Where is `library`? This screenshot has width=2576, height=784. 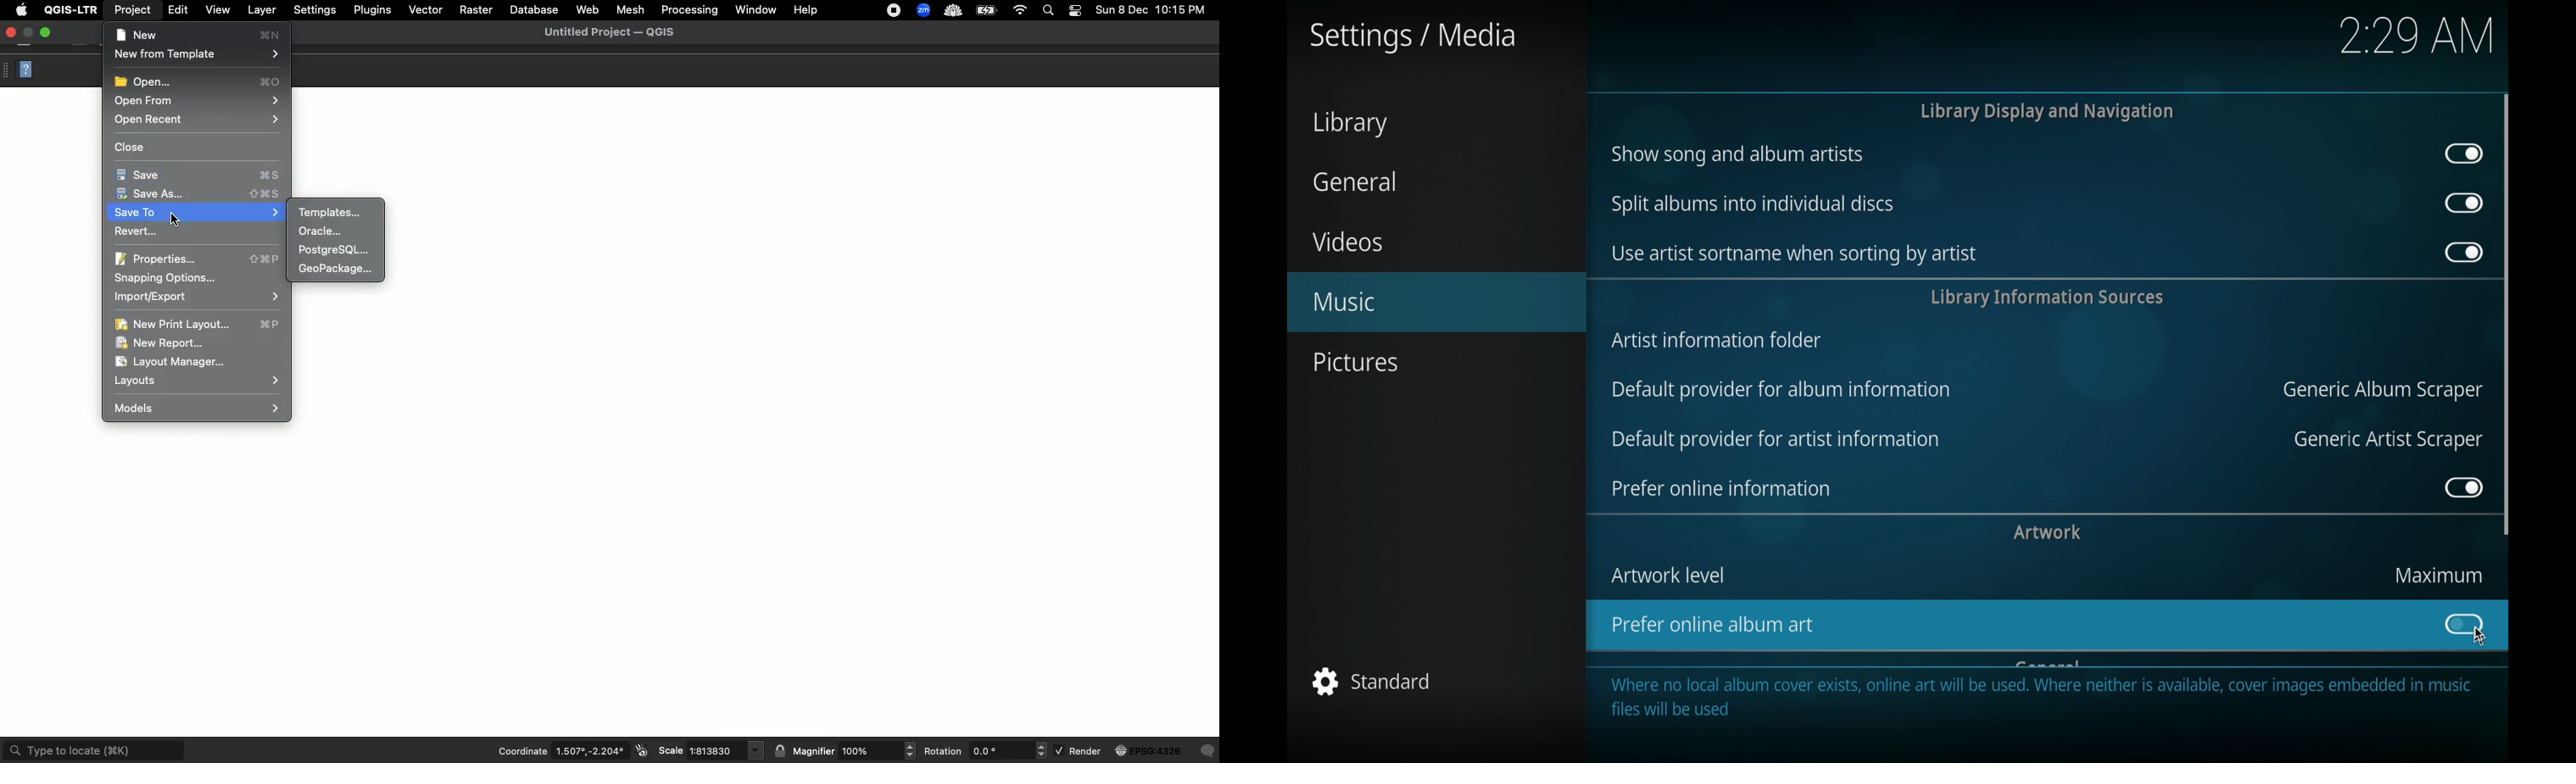 library is located at coordinates (1350, 126).